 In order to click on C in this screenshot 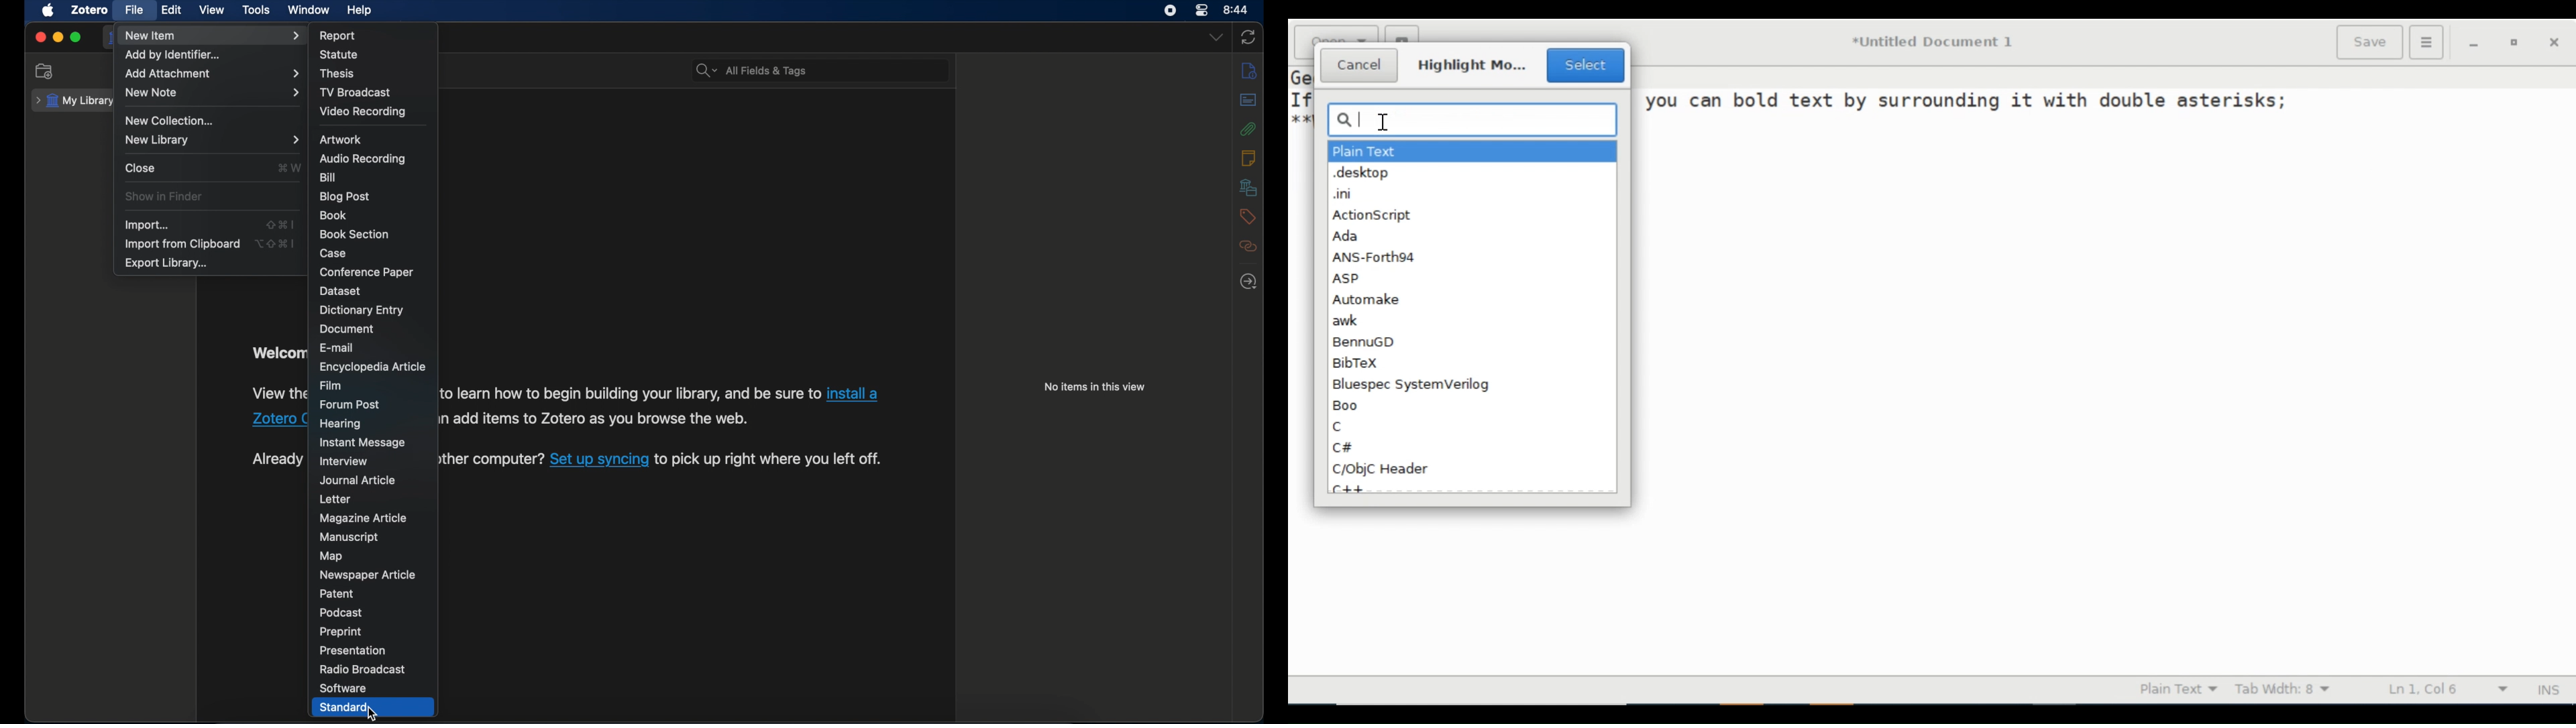, I will do `click(1340, 426)`.